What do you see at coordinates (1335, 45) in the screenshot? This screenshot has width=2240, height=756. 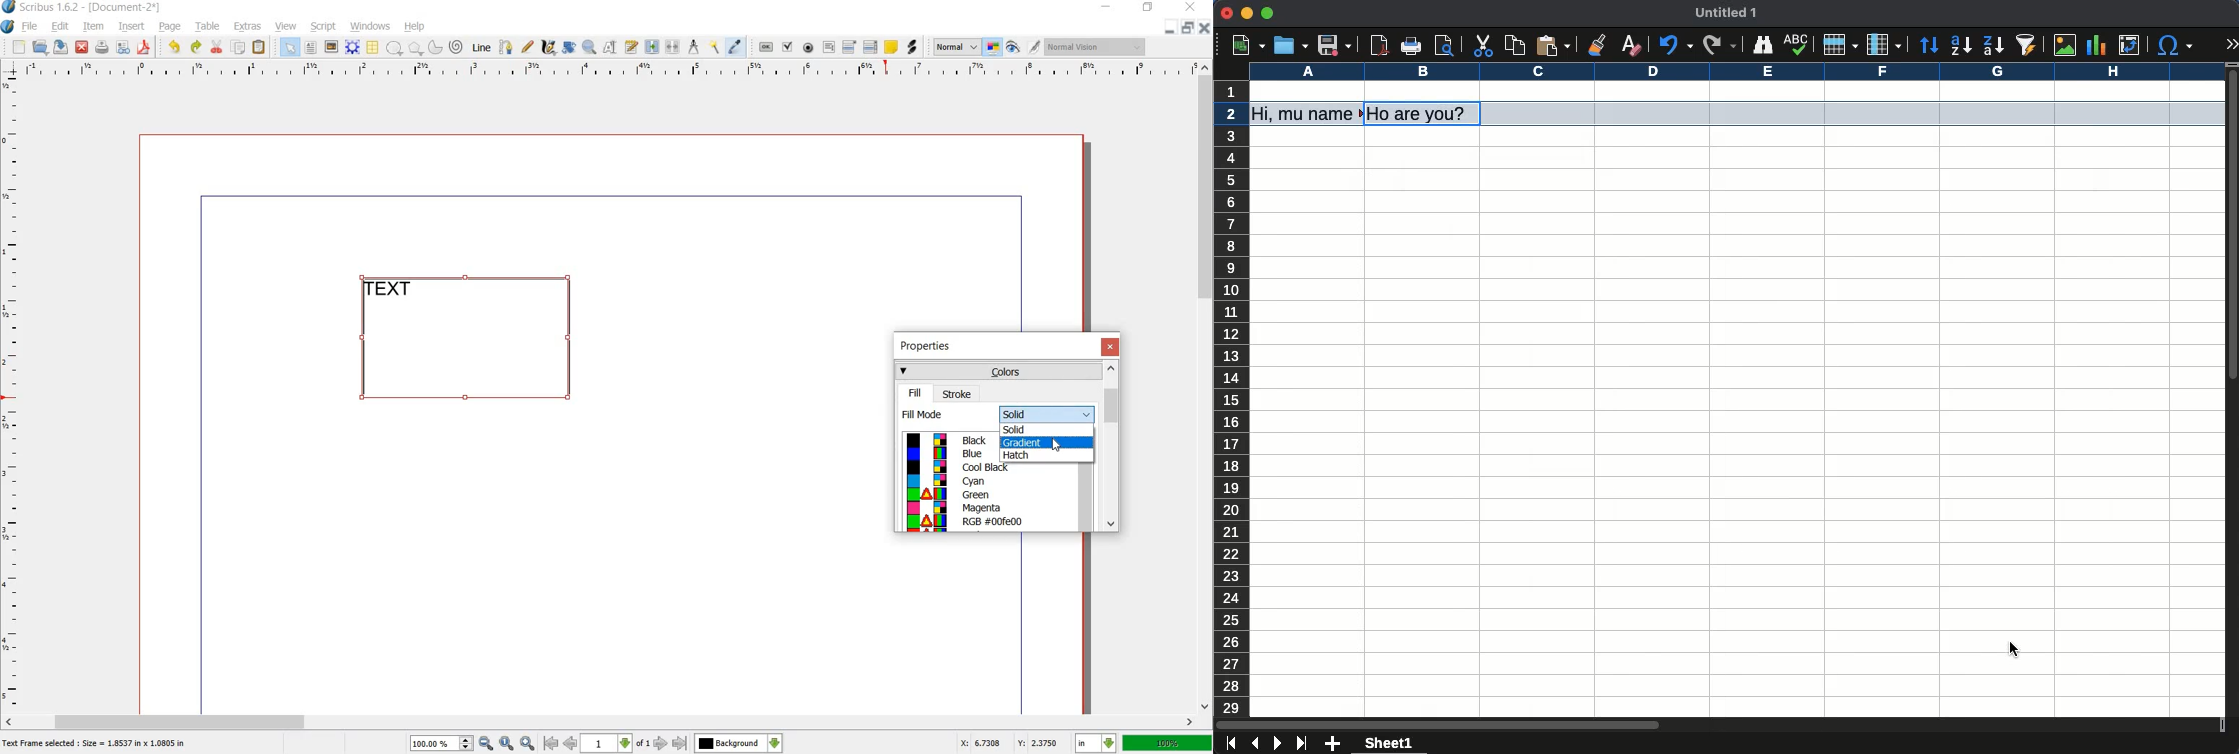 I see `save` at bounding box center [1335, 45].